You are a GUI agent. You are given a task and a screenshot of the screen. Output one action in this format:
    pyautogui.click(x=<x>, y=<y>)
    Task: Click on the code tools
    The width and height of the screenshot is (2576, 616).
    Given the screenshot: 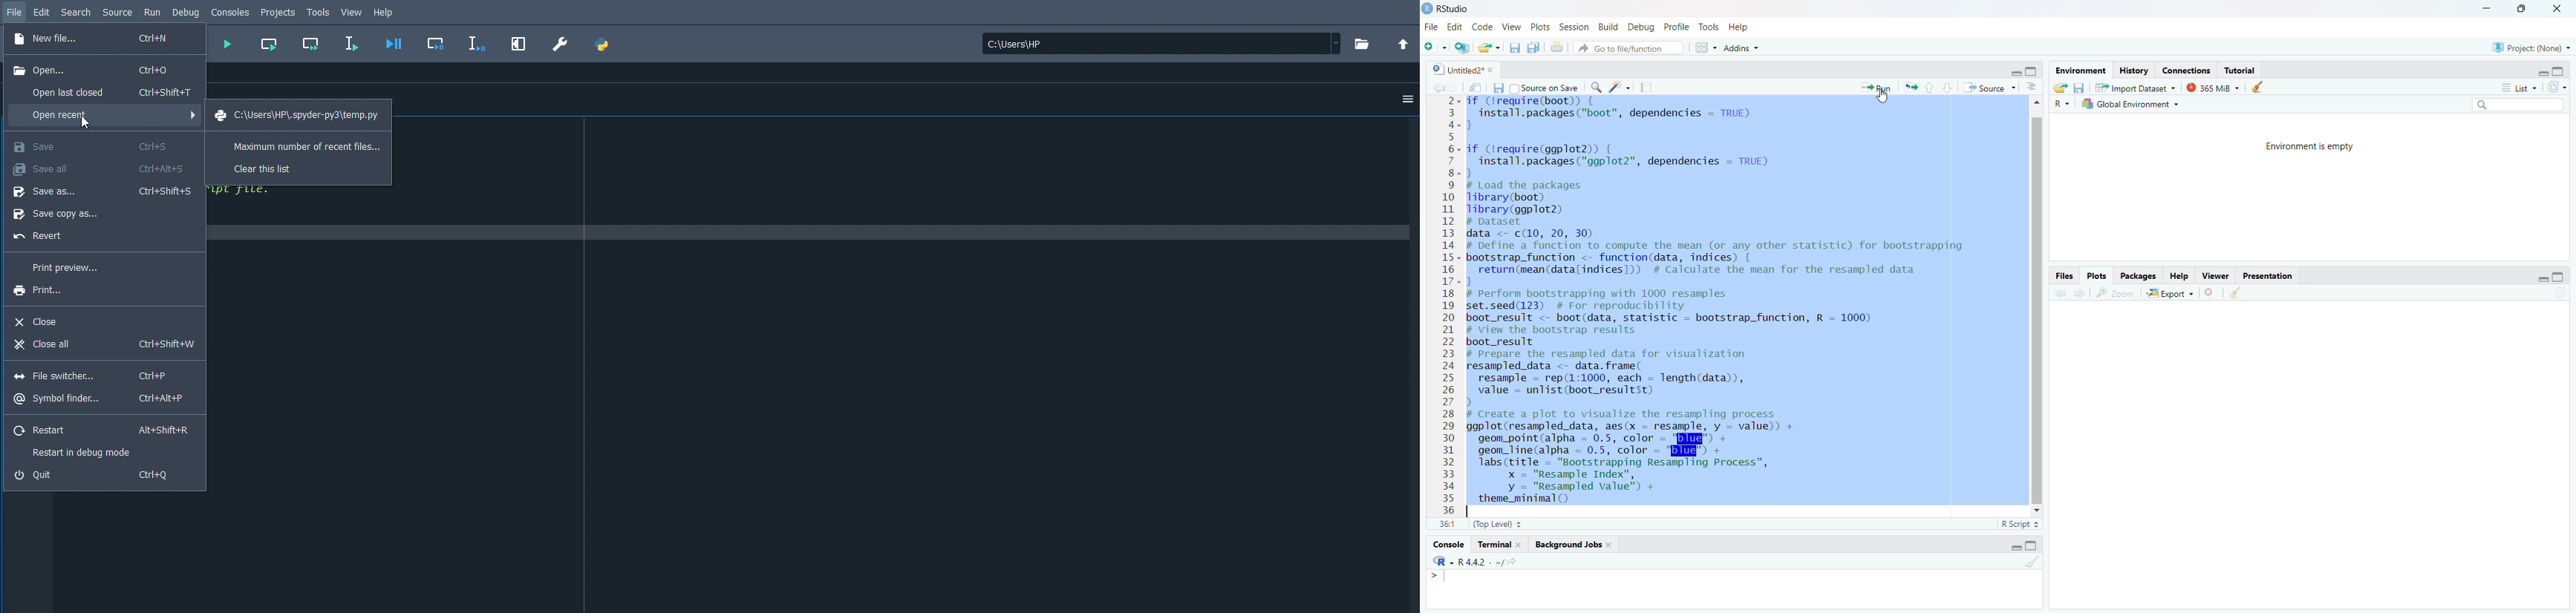 What is the action you would take?
    pyautogui.click(x=1620, y=86)
    